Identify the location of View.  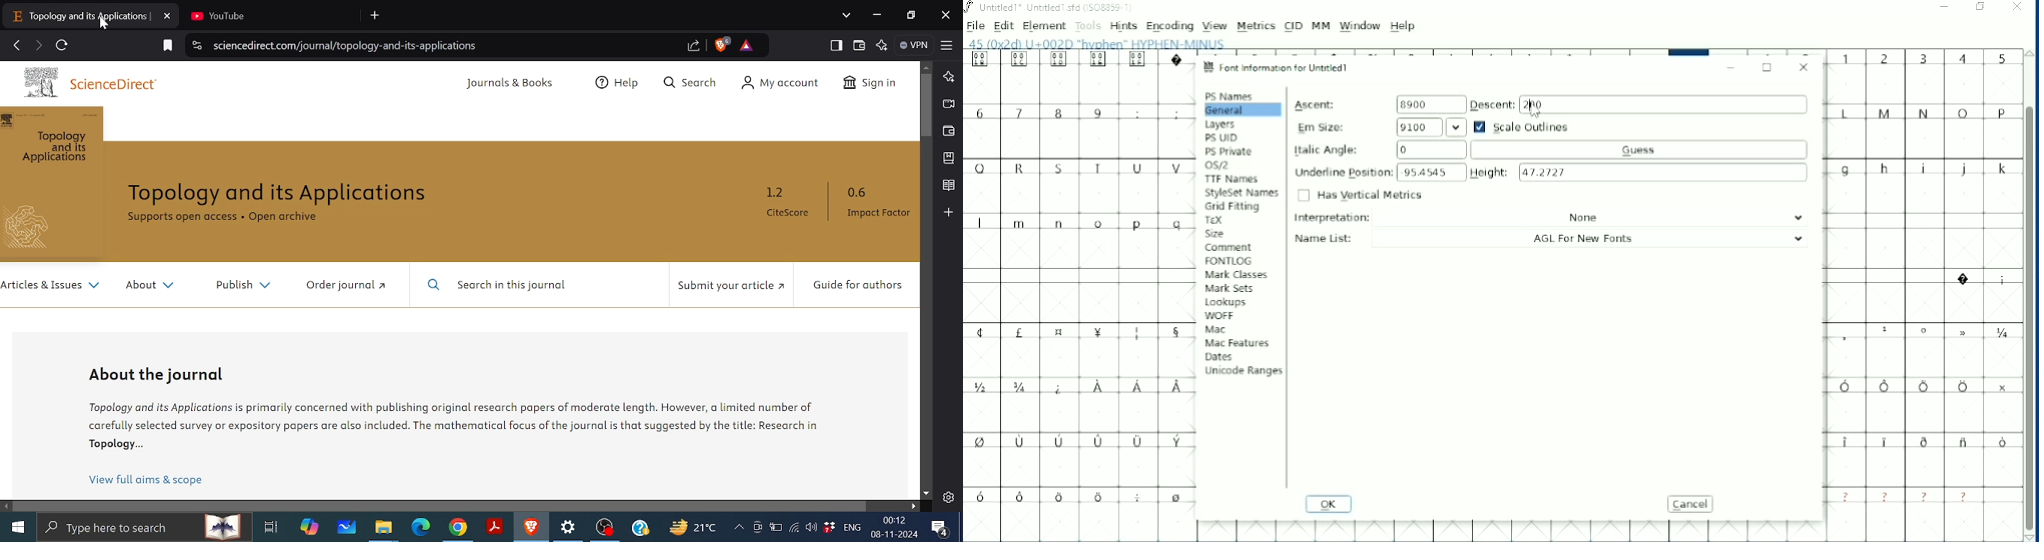
(1215, 26).